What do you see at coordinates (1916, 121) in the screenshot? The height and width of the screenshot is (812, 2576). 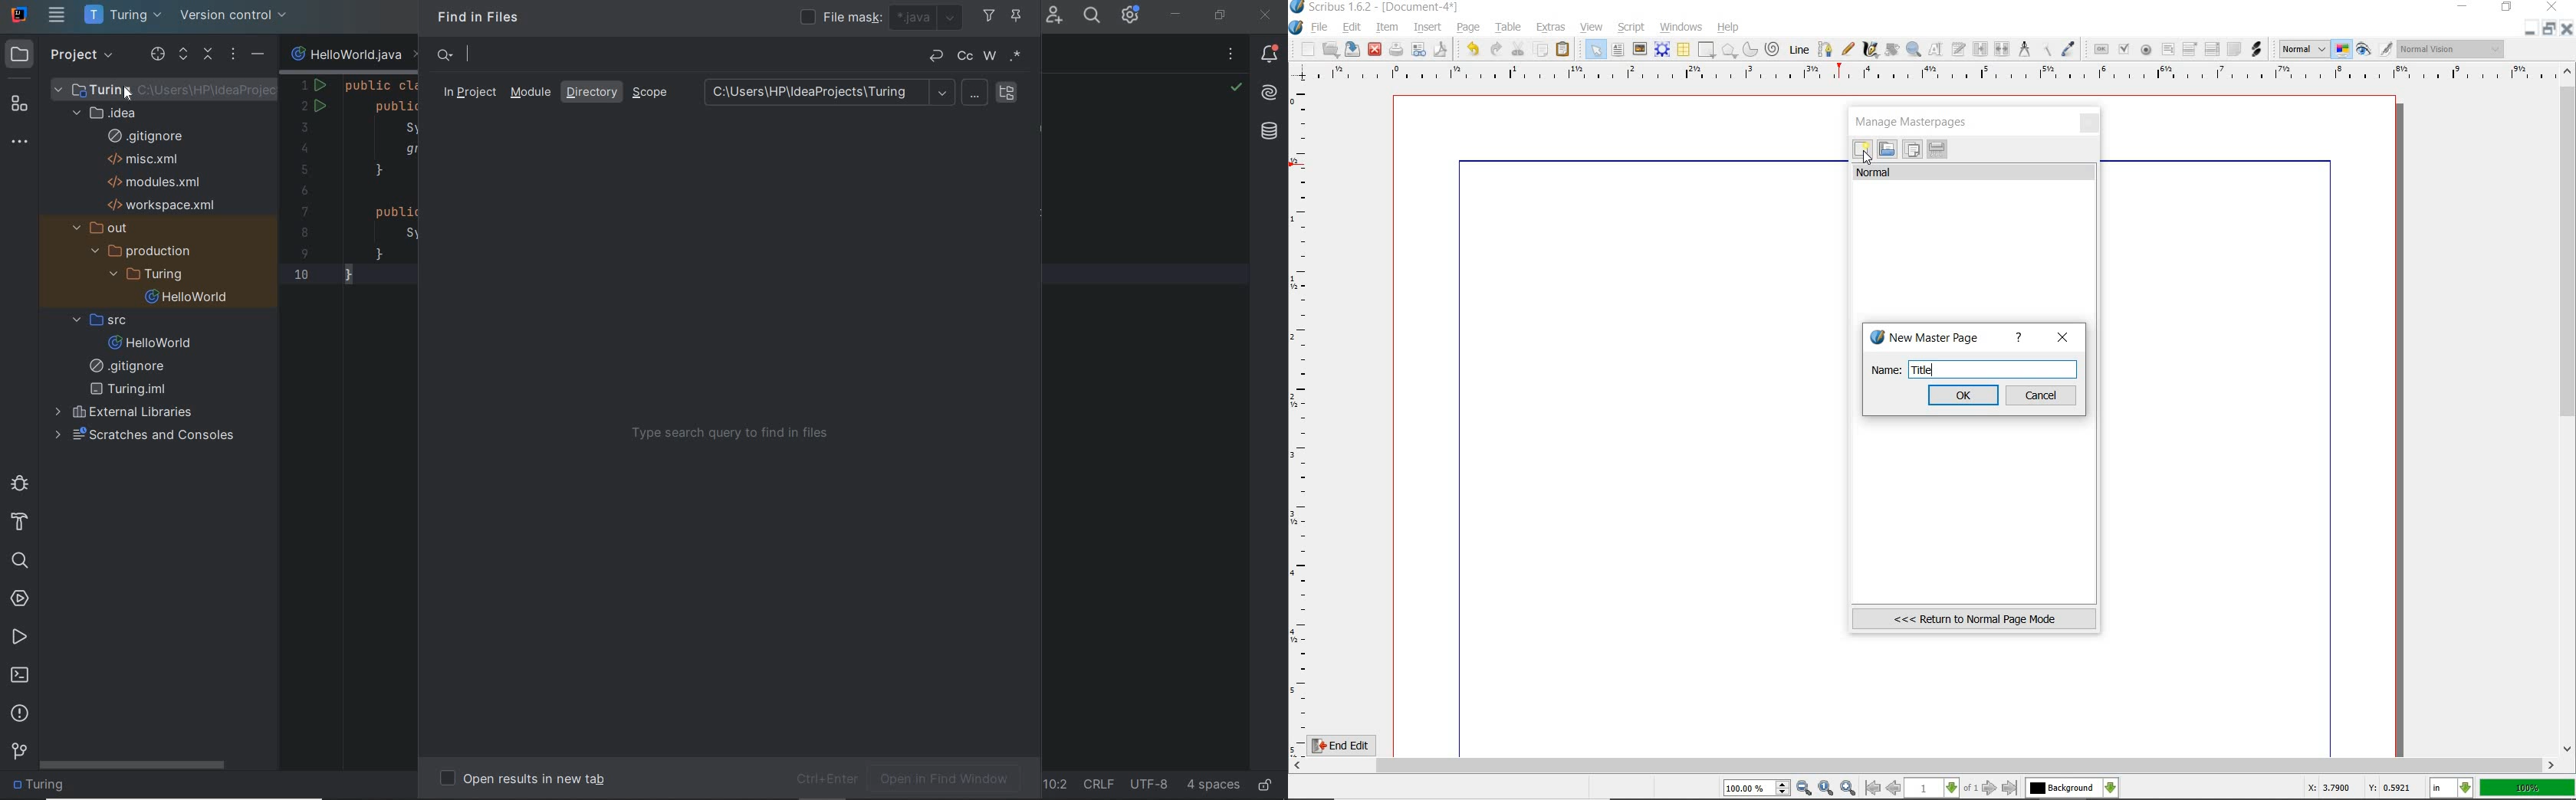 I see `manage masterpages` at bounding box center [1916, 121].